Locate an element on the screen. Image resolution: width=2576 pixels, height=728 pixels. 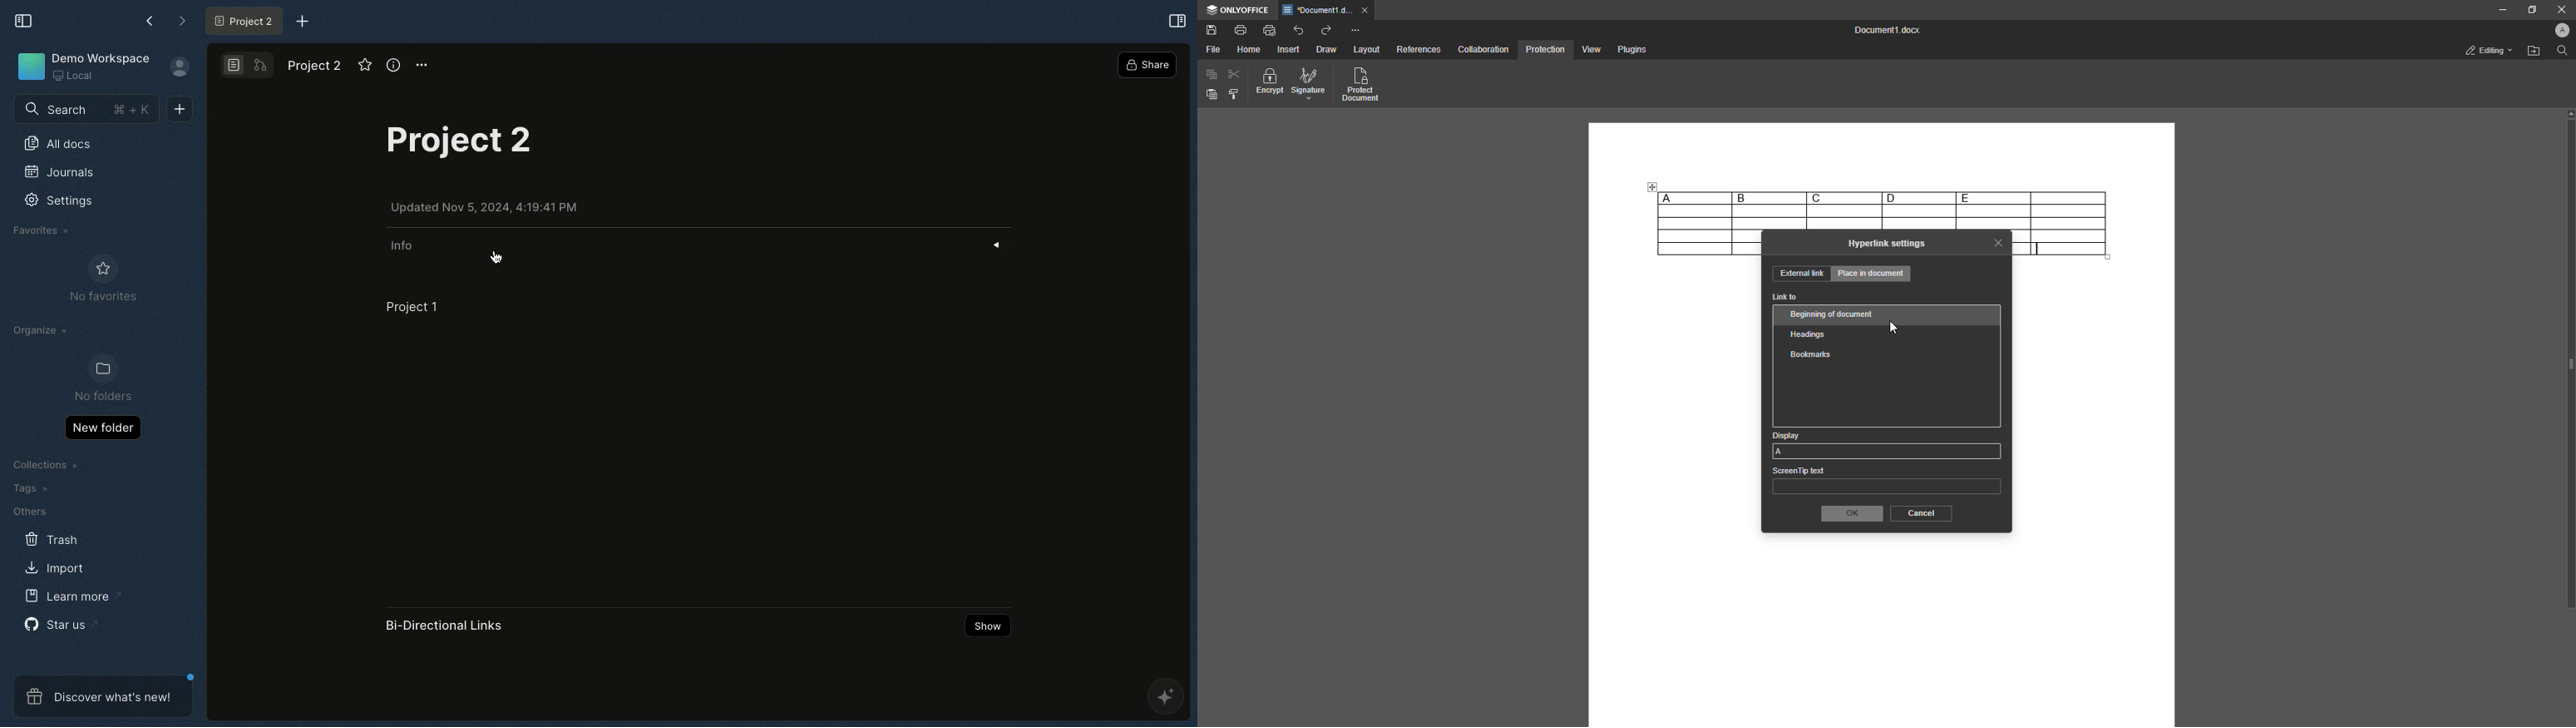
Protected Document is located at coordinates (1362, 85).